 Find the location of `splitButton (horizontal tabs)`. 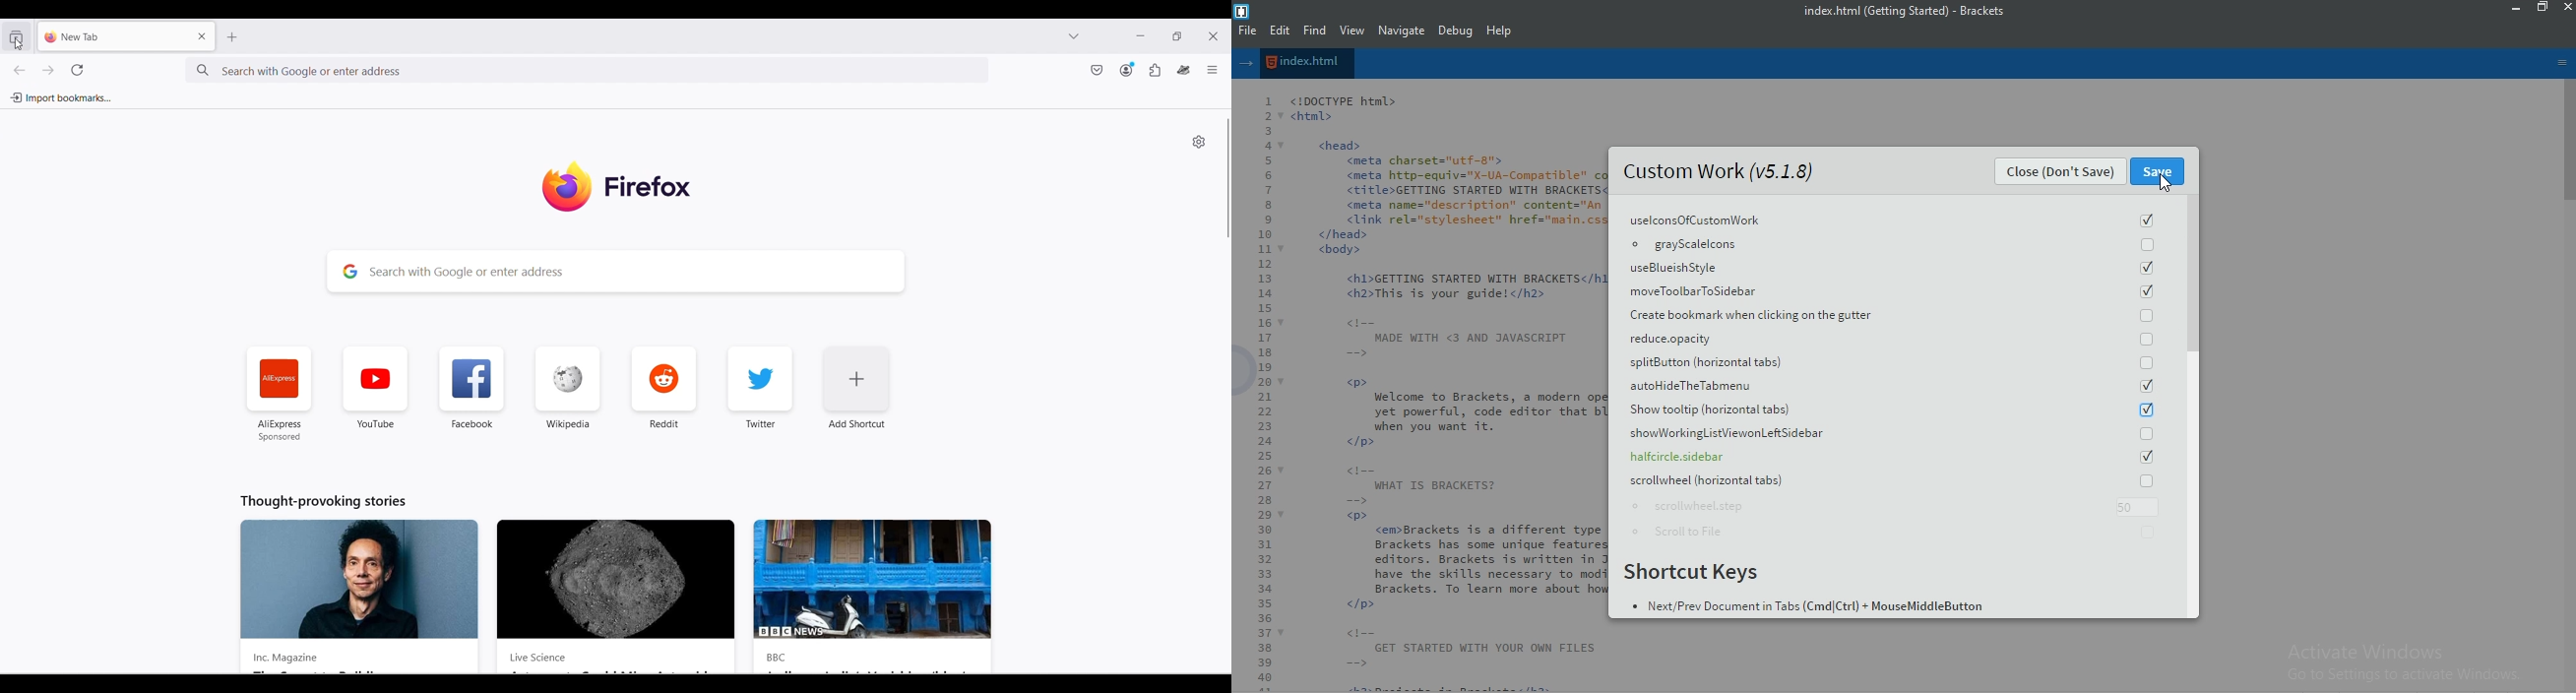

splitButton (horizontal tabs) is located at coordinates (1894, 362).